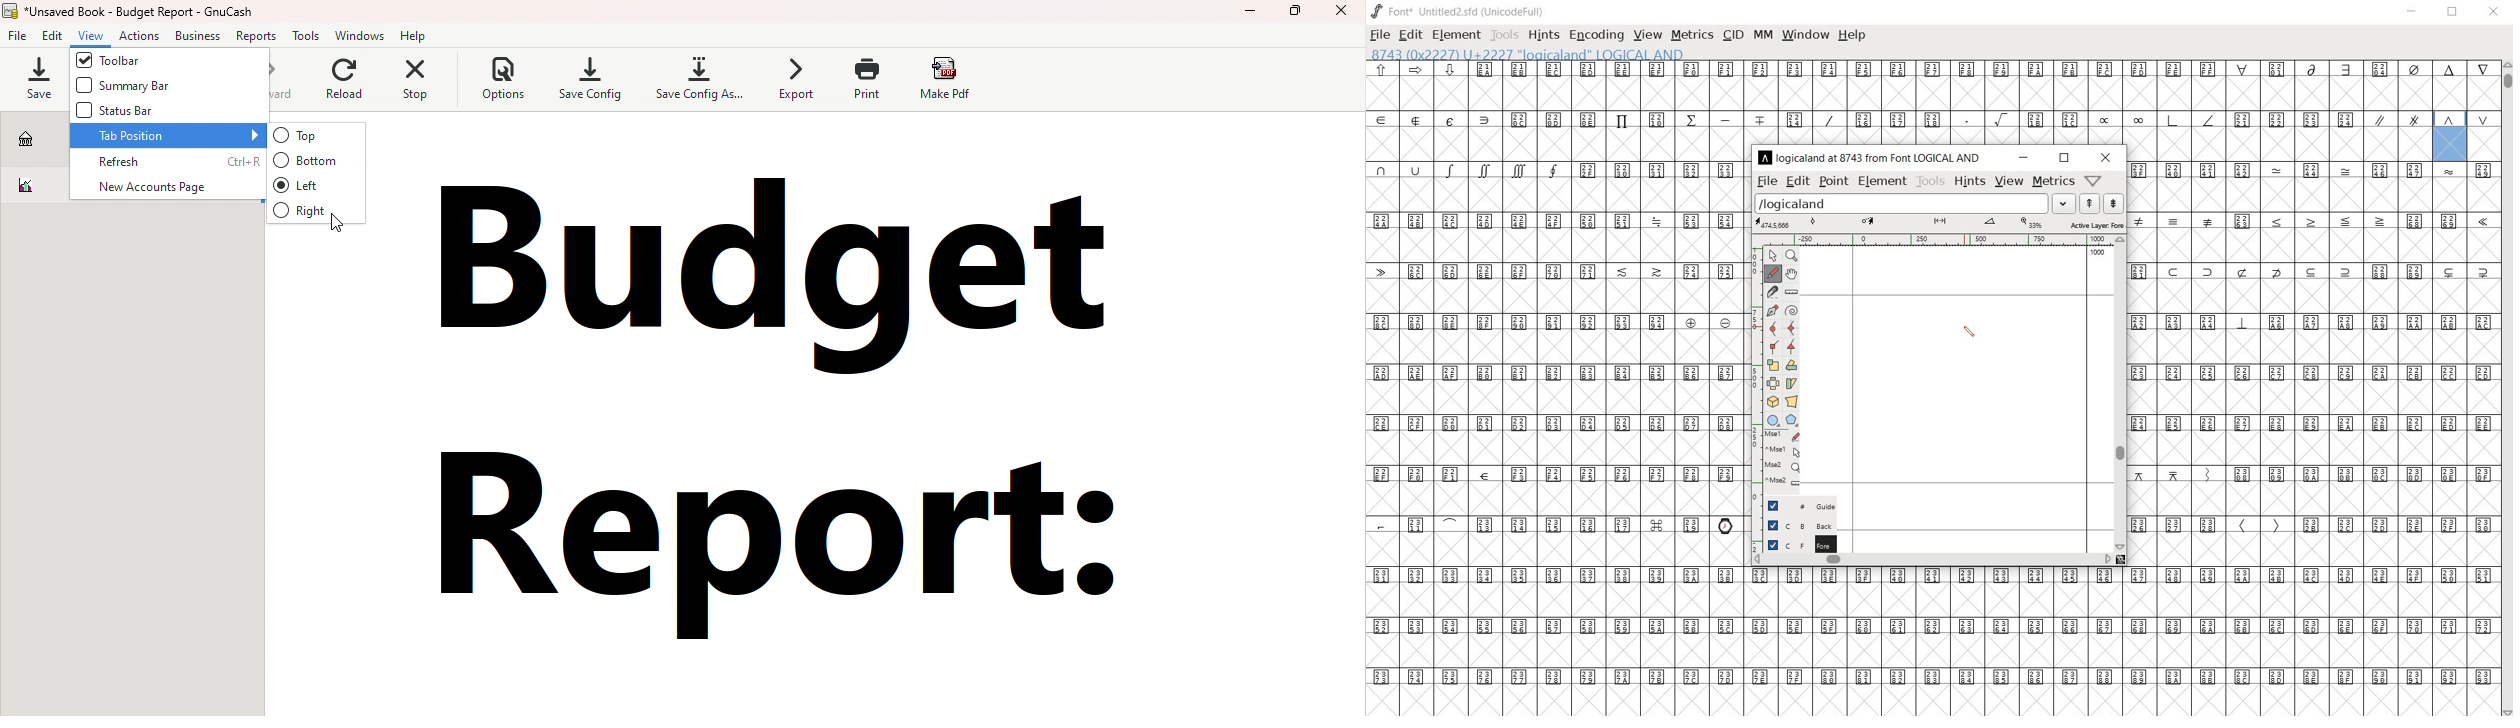 The image size is (2520, 728). I want to click on Tools, so click(305, 36).